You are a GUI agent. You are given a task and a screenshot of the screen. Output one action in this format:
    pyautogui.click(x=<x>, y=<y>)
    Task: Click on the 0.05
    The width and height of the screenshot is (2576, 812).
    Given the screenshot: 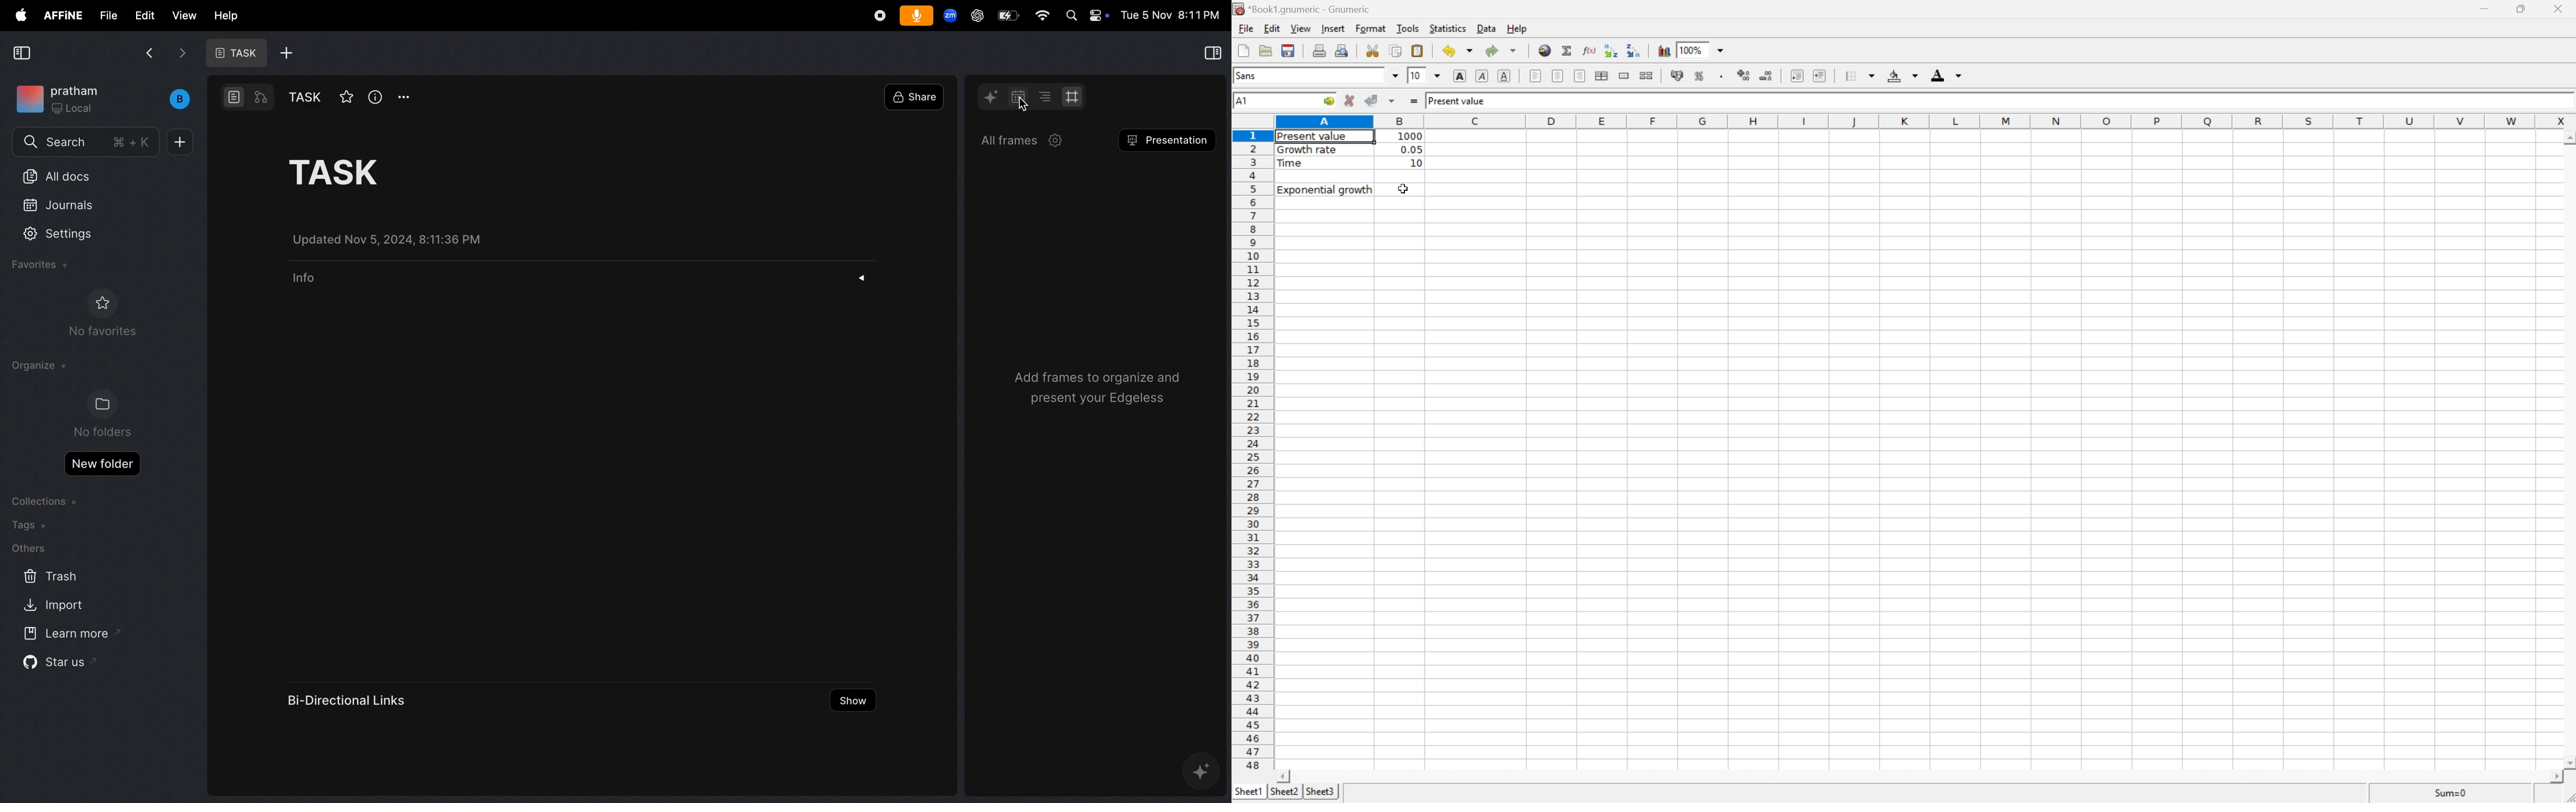 What is the action you would take?
    pyautogui.click(x=1411, y=149)
    